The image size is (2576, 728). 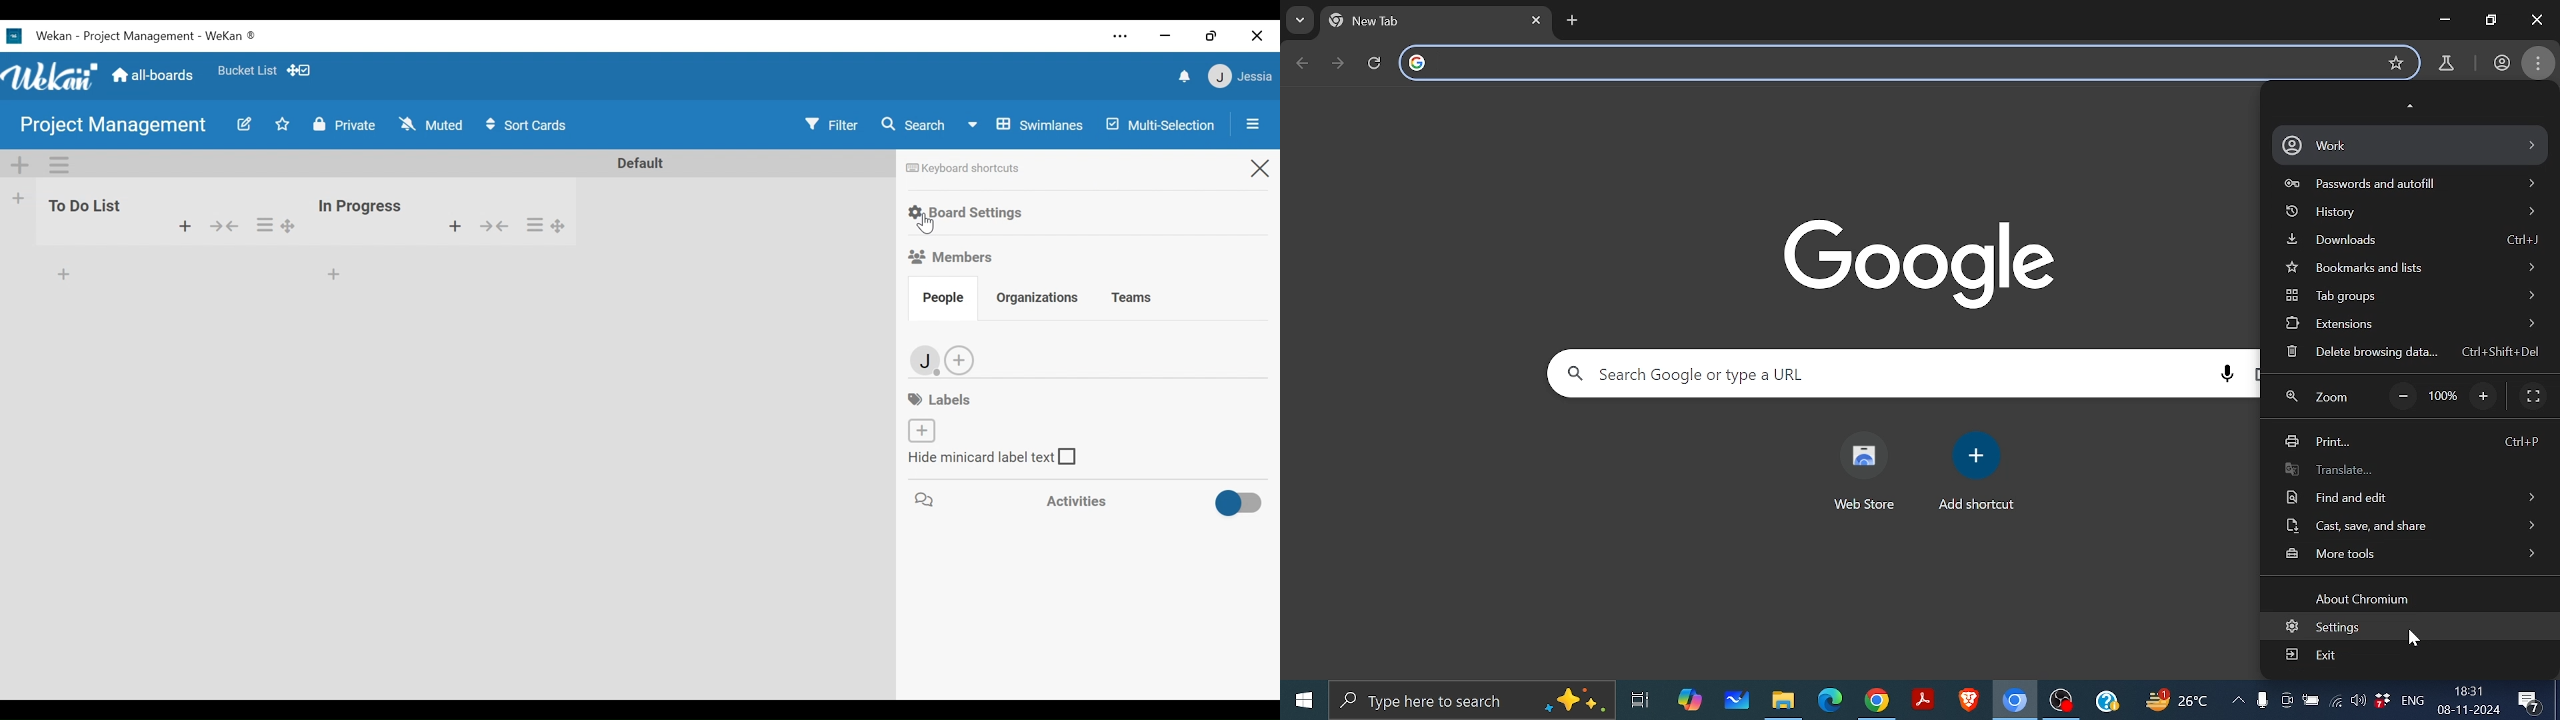 I want to click on search or type url, so click(x=1909, y=63).